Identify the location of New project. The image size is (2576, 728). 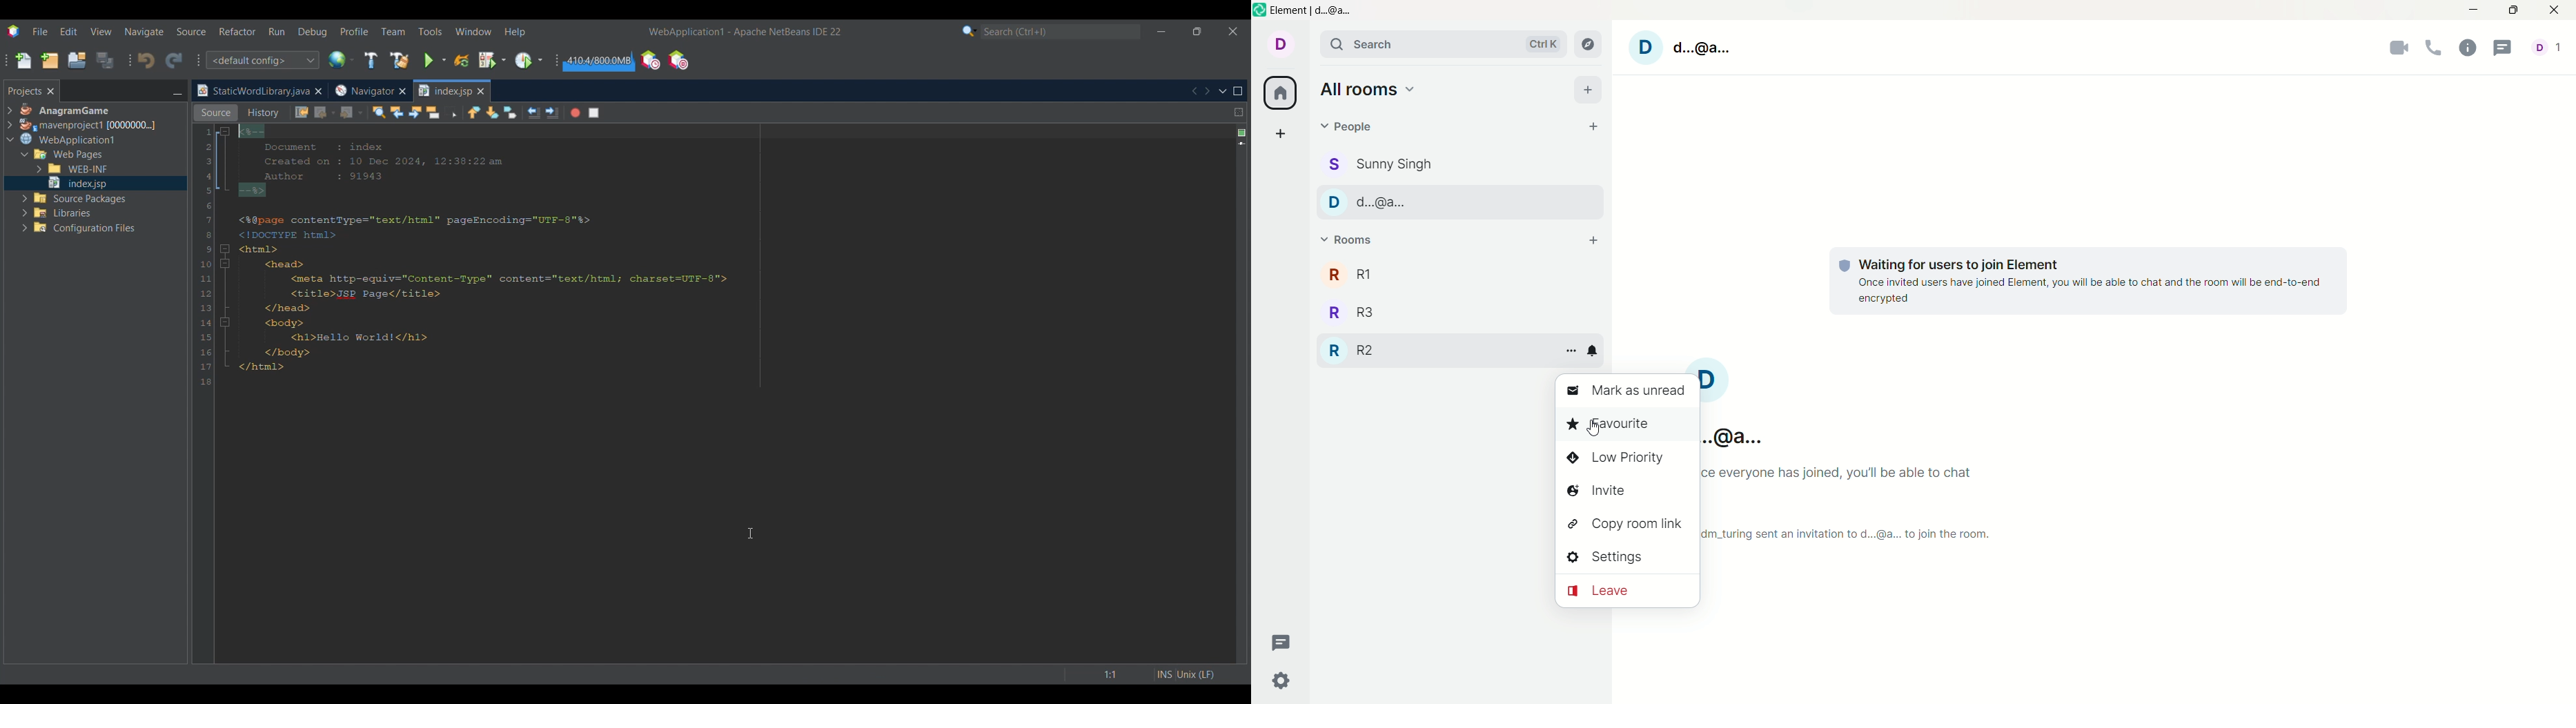
(50, 60).